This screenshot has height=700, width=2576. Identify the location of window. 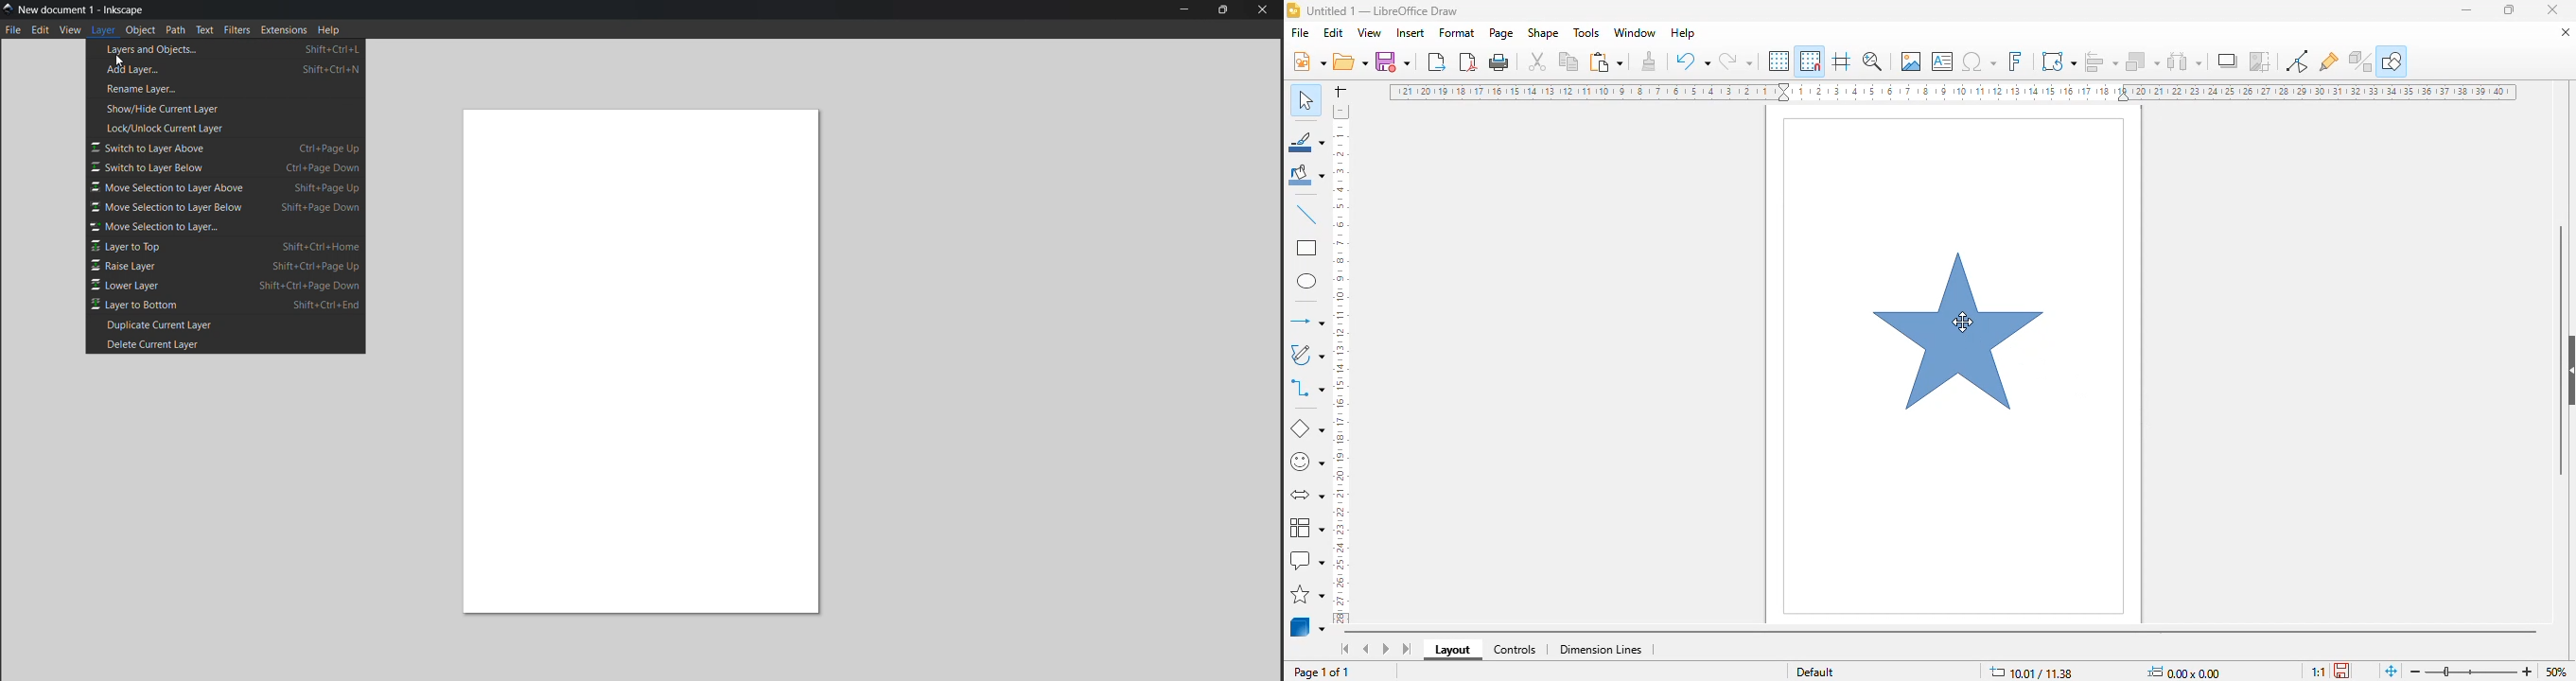
(1635, 32).